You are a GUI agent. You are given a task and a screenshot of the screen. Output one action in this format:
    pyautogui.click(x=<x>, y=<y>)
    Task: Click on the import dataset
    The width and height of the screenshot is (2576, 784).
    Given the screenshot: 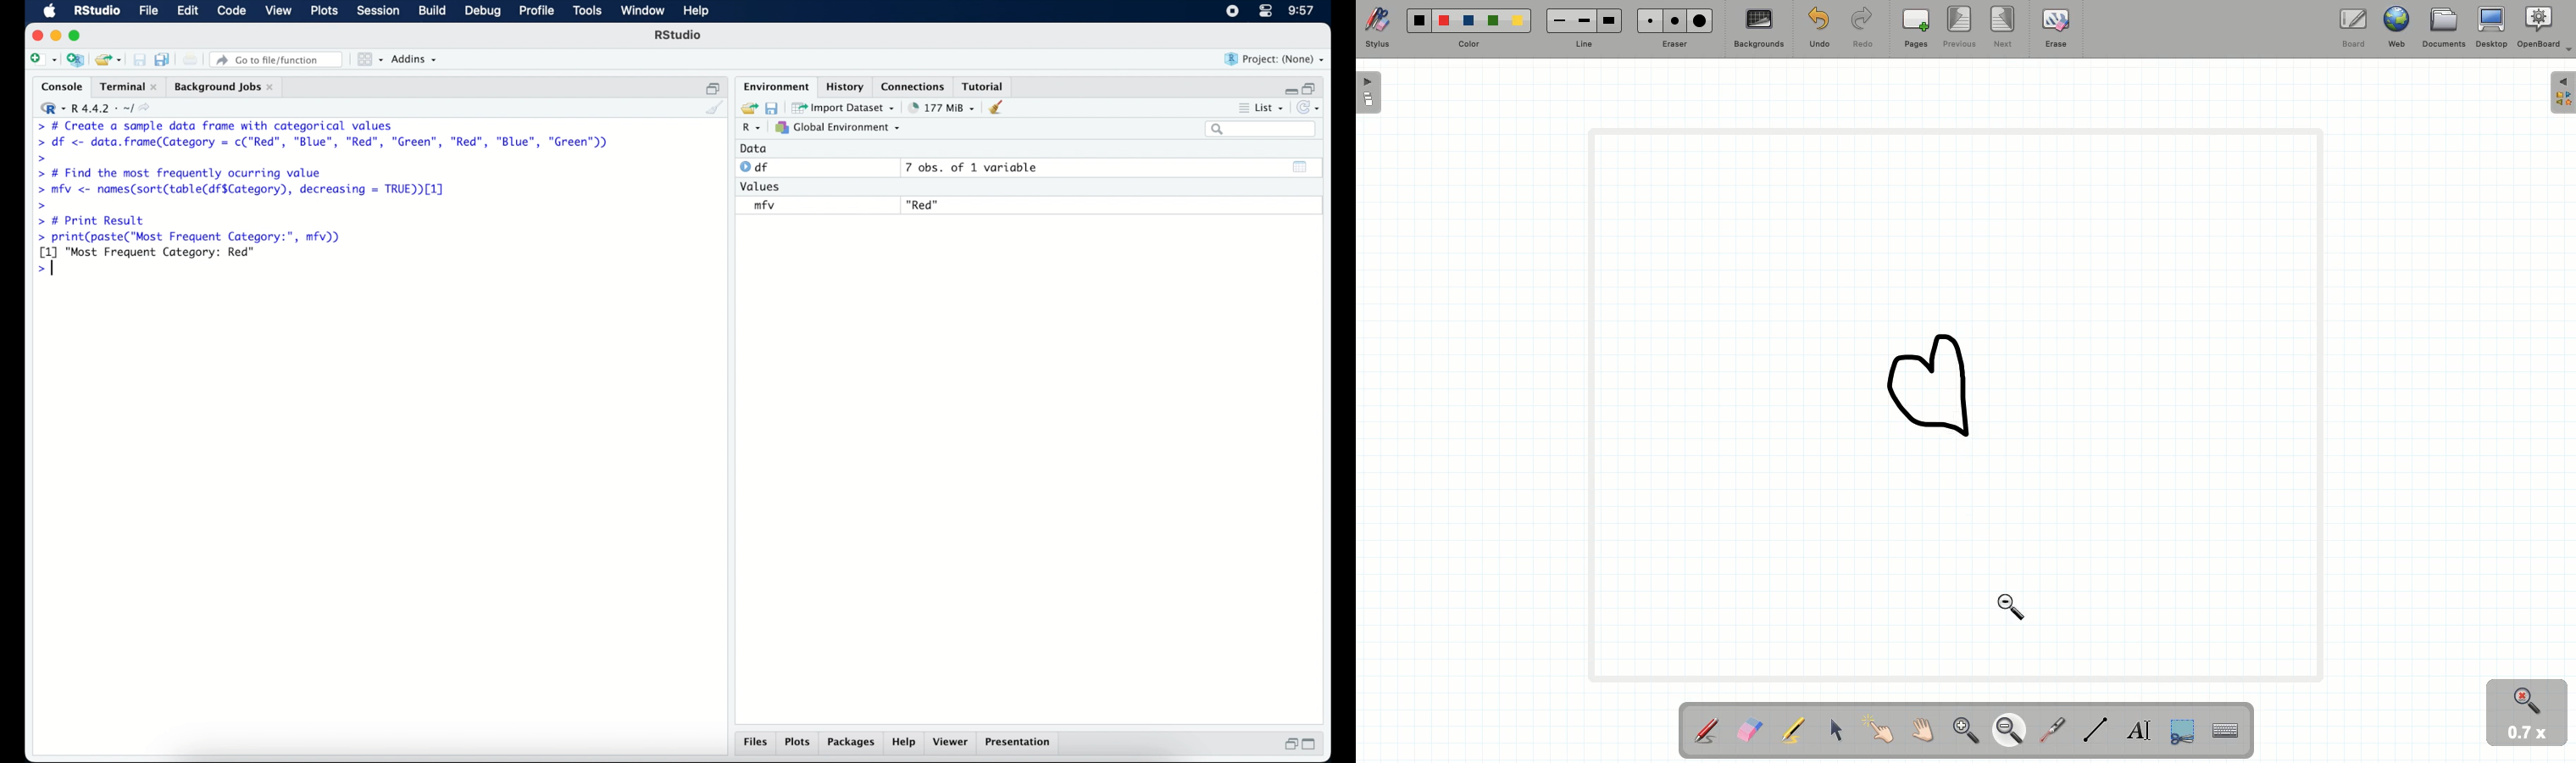 What is the action you would take?
    pyautogui.click(x=845, y=107)
    